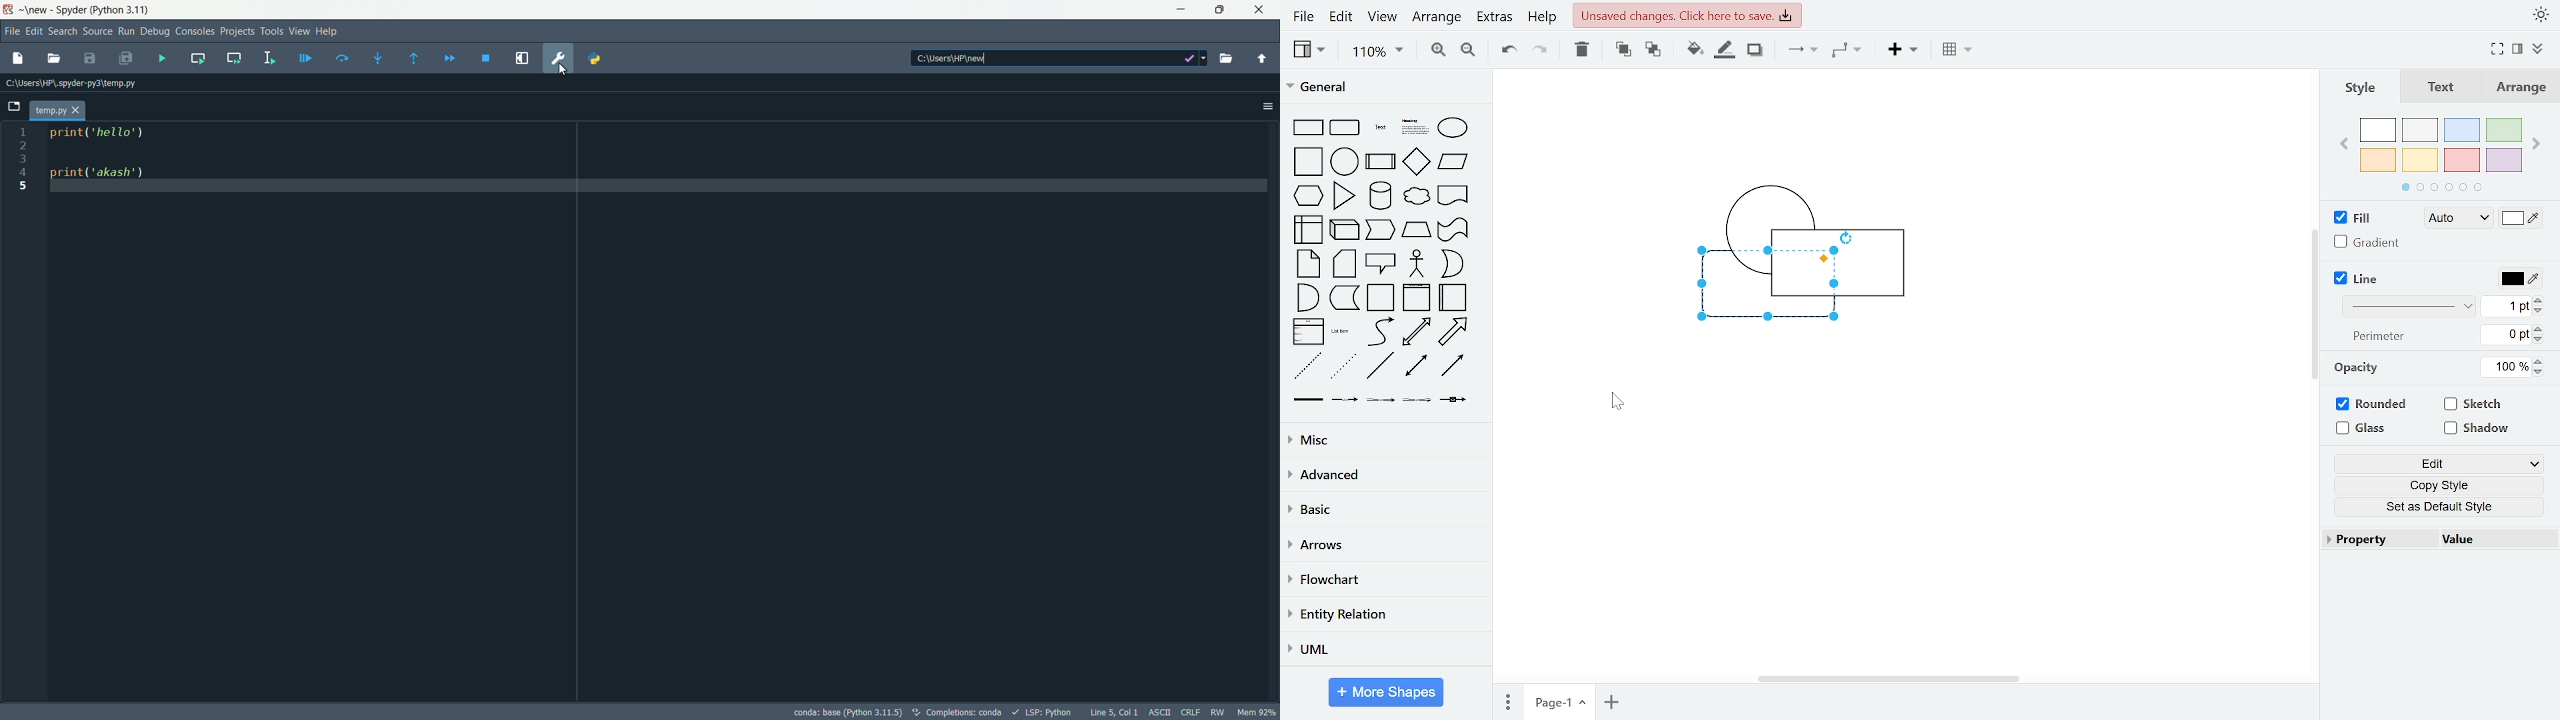 The width and height of the screenshot is (2576, 728). I want to click on internal storage, so click(1310, 230).